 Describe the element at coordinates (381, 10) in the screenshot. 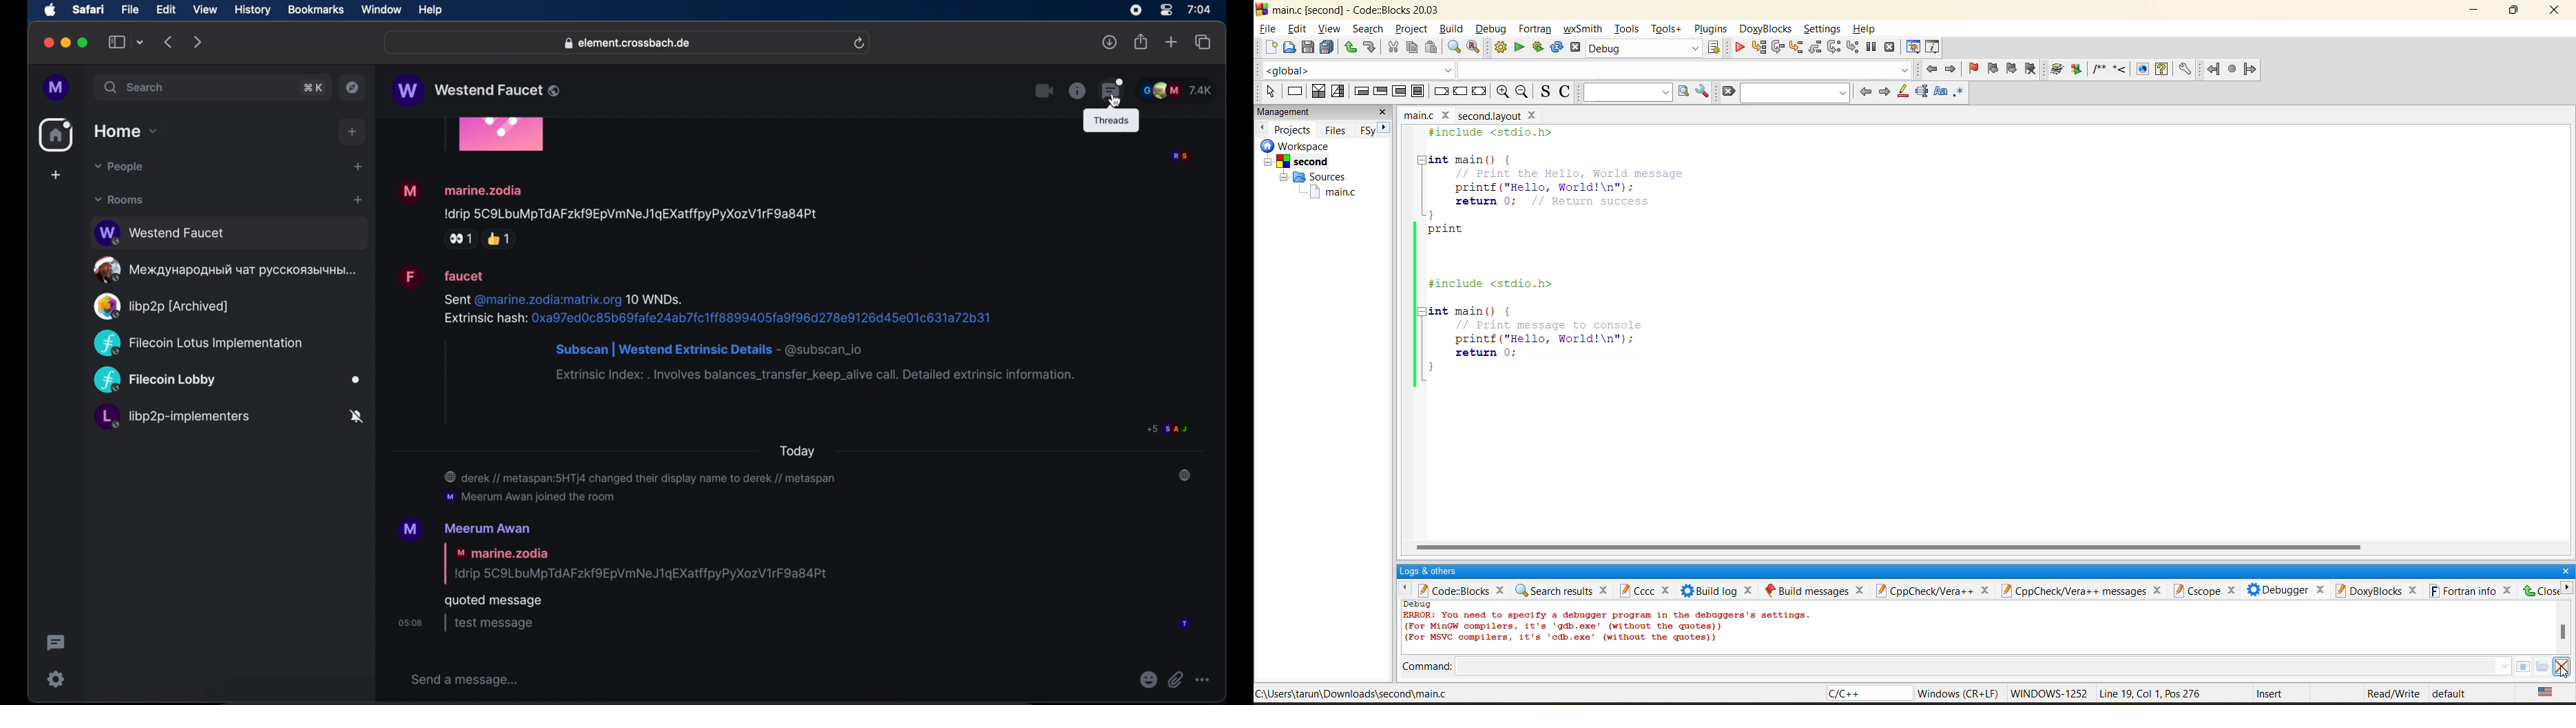

I see `window` at that location.